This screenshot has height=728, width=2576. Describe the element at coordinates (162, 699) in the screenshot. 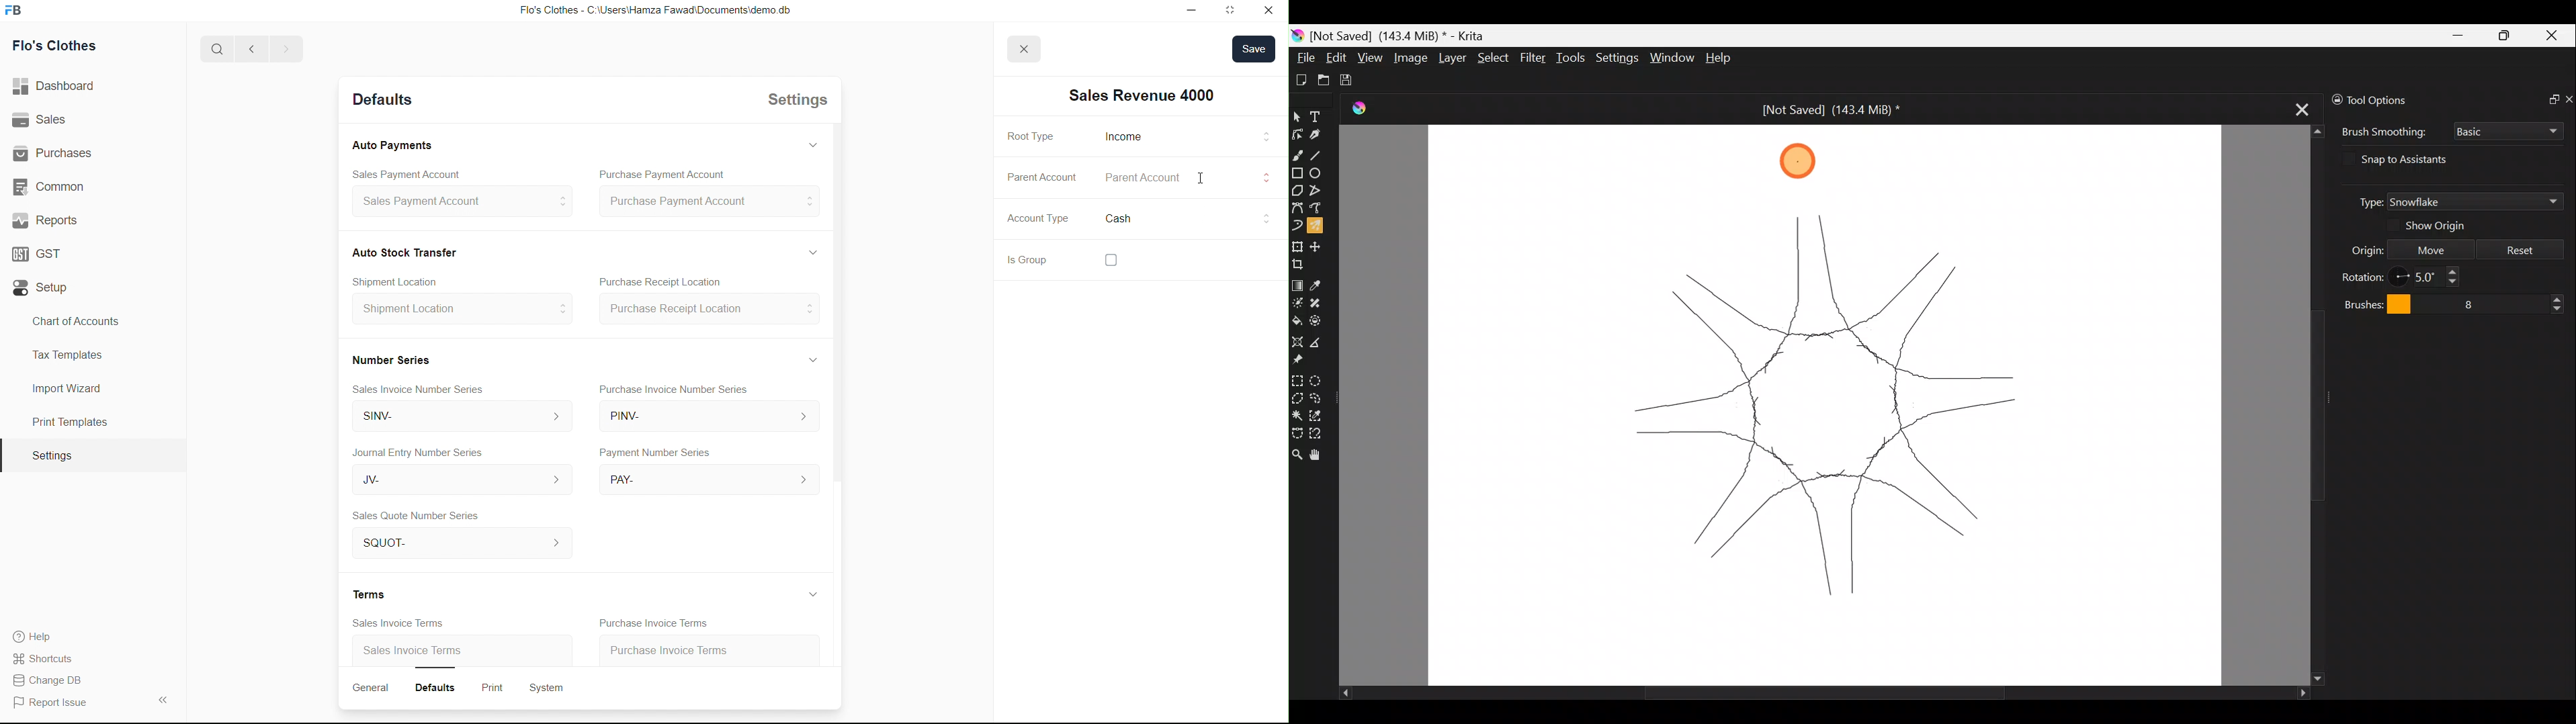

I see `Collapse` at that location.